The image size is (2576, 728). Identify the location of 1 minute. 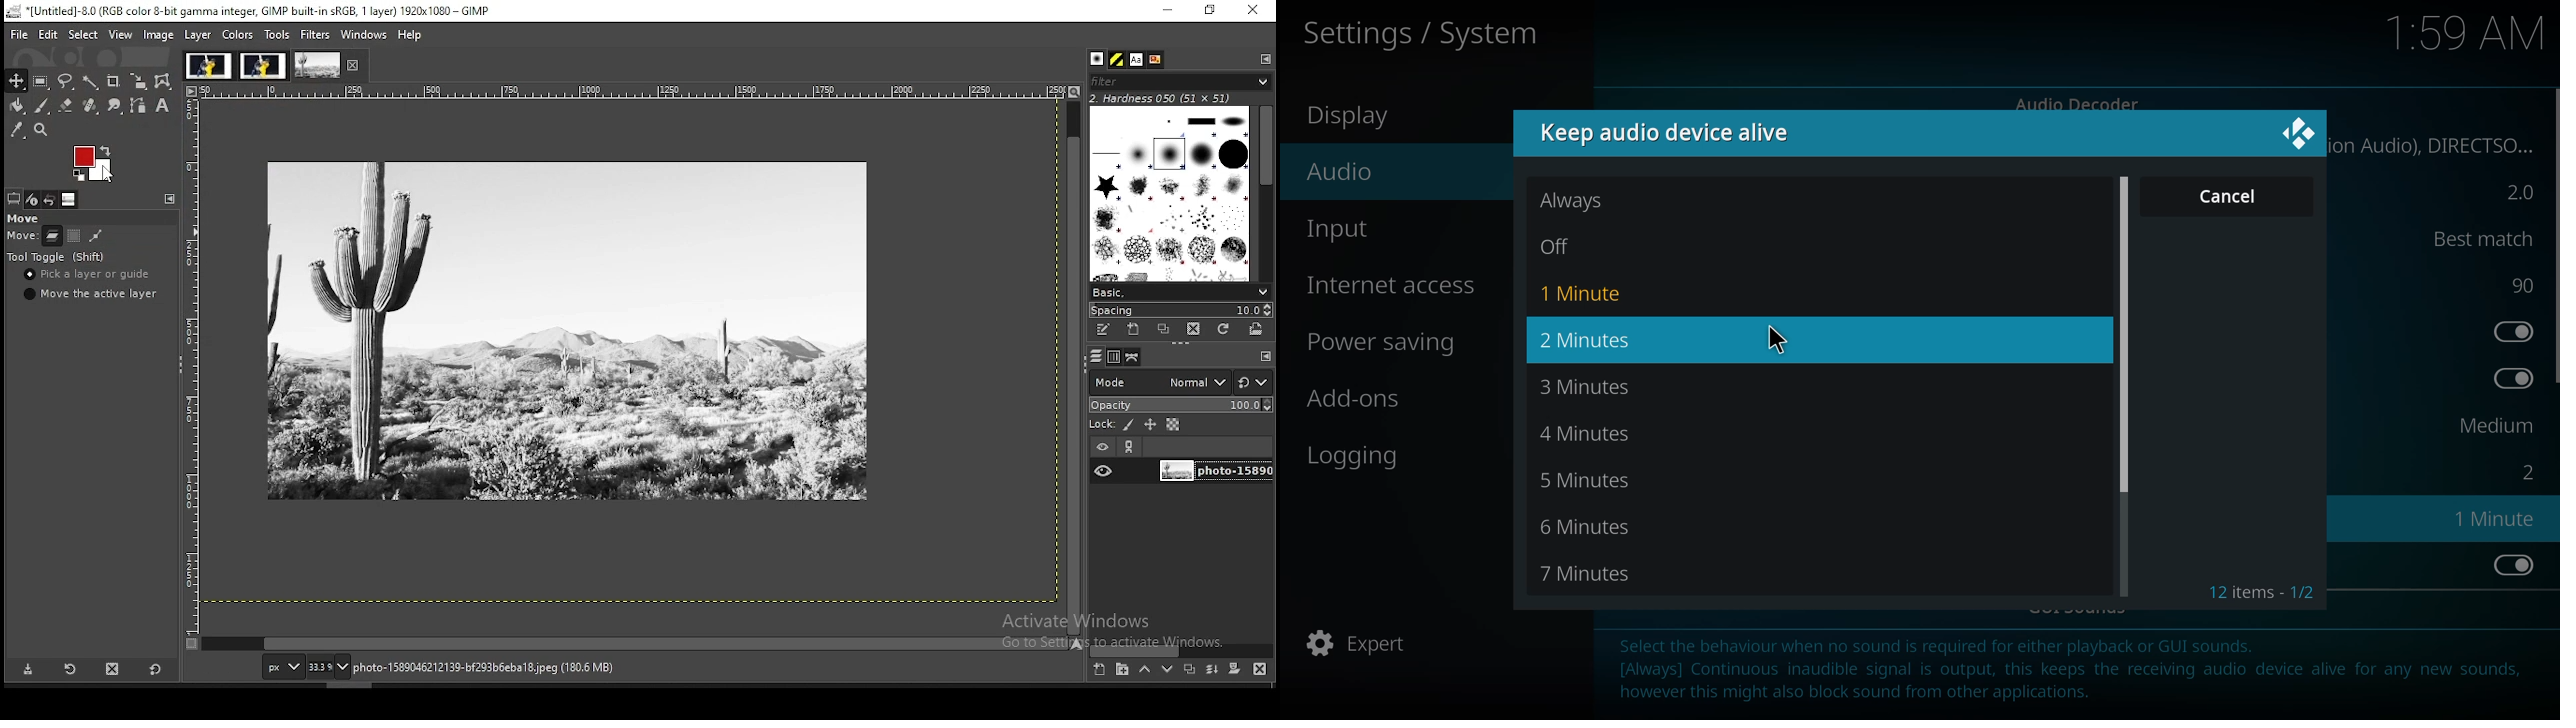
(2499, 518).